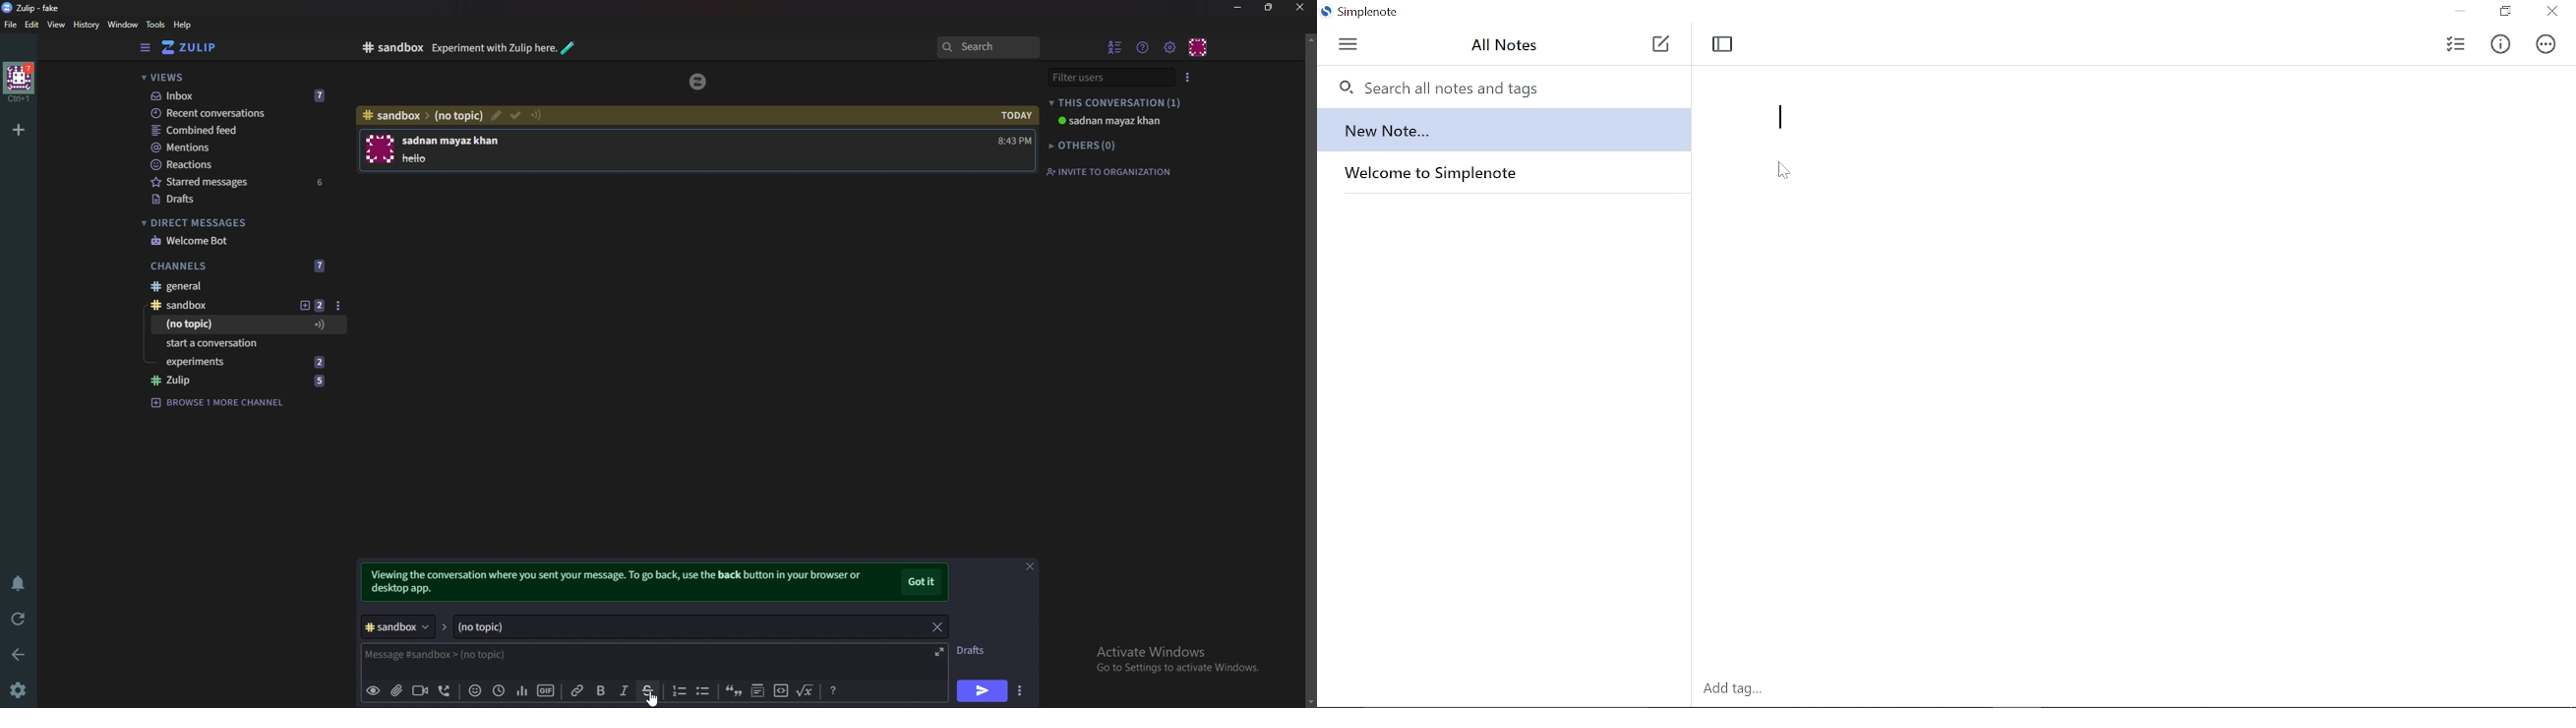  Describe the element at coordinates (250, 362) in the screenshot. I see `experiments` at that location.